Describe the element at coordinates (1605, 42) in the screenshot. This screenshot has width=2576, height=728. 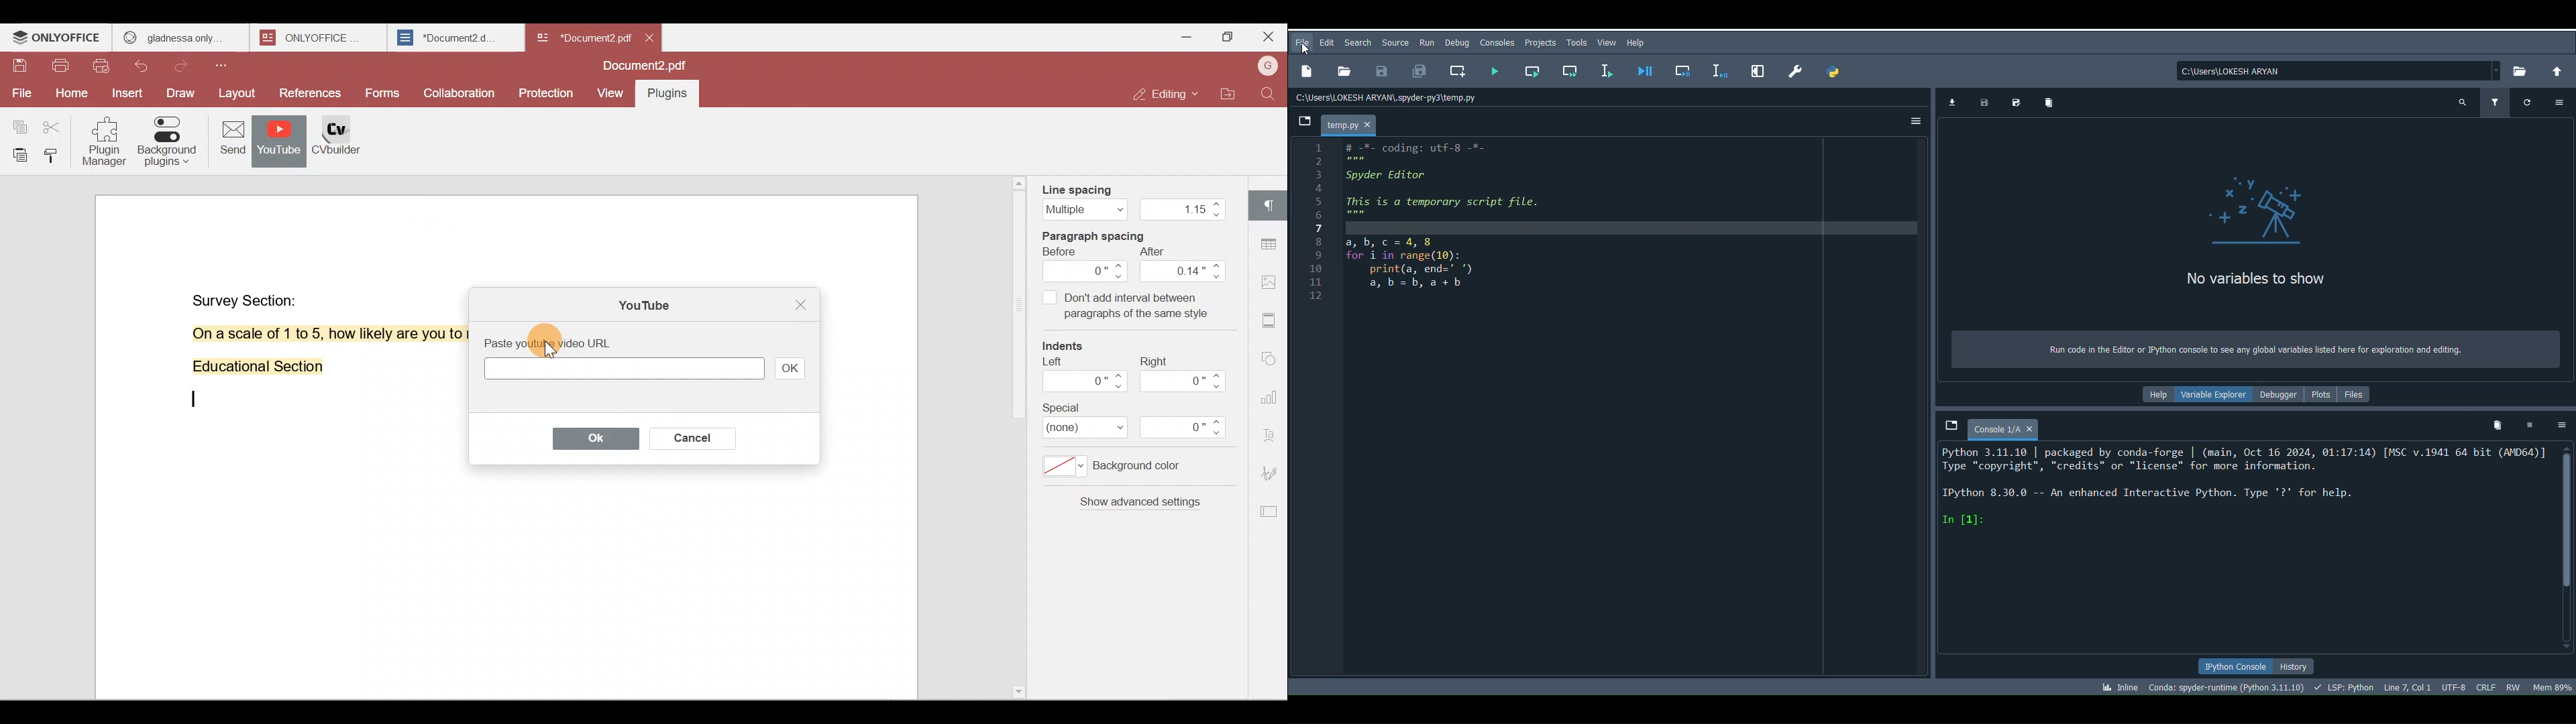
I see `View` at that location.